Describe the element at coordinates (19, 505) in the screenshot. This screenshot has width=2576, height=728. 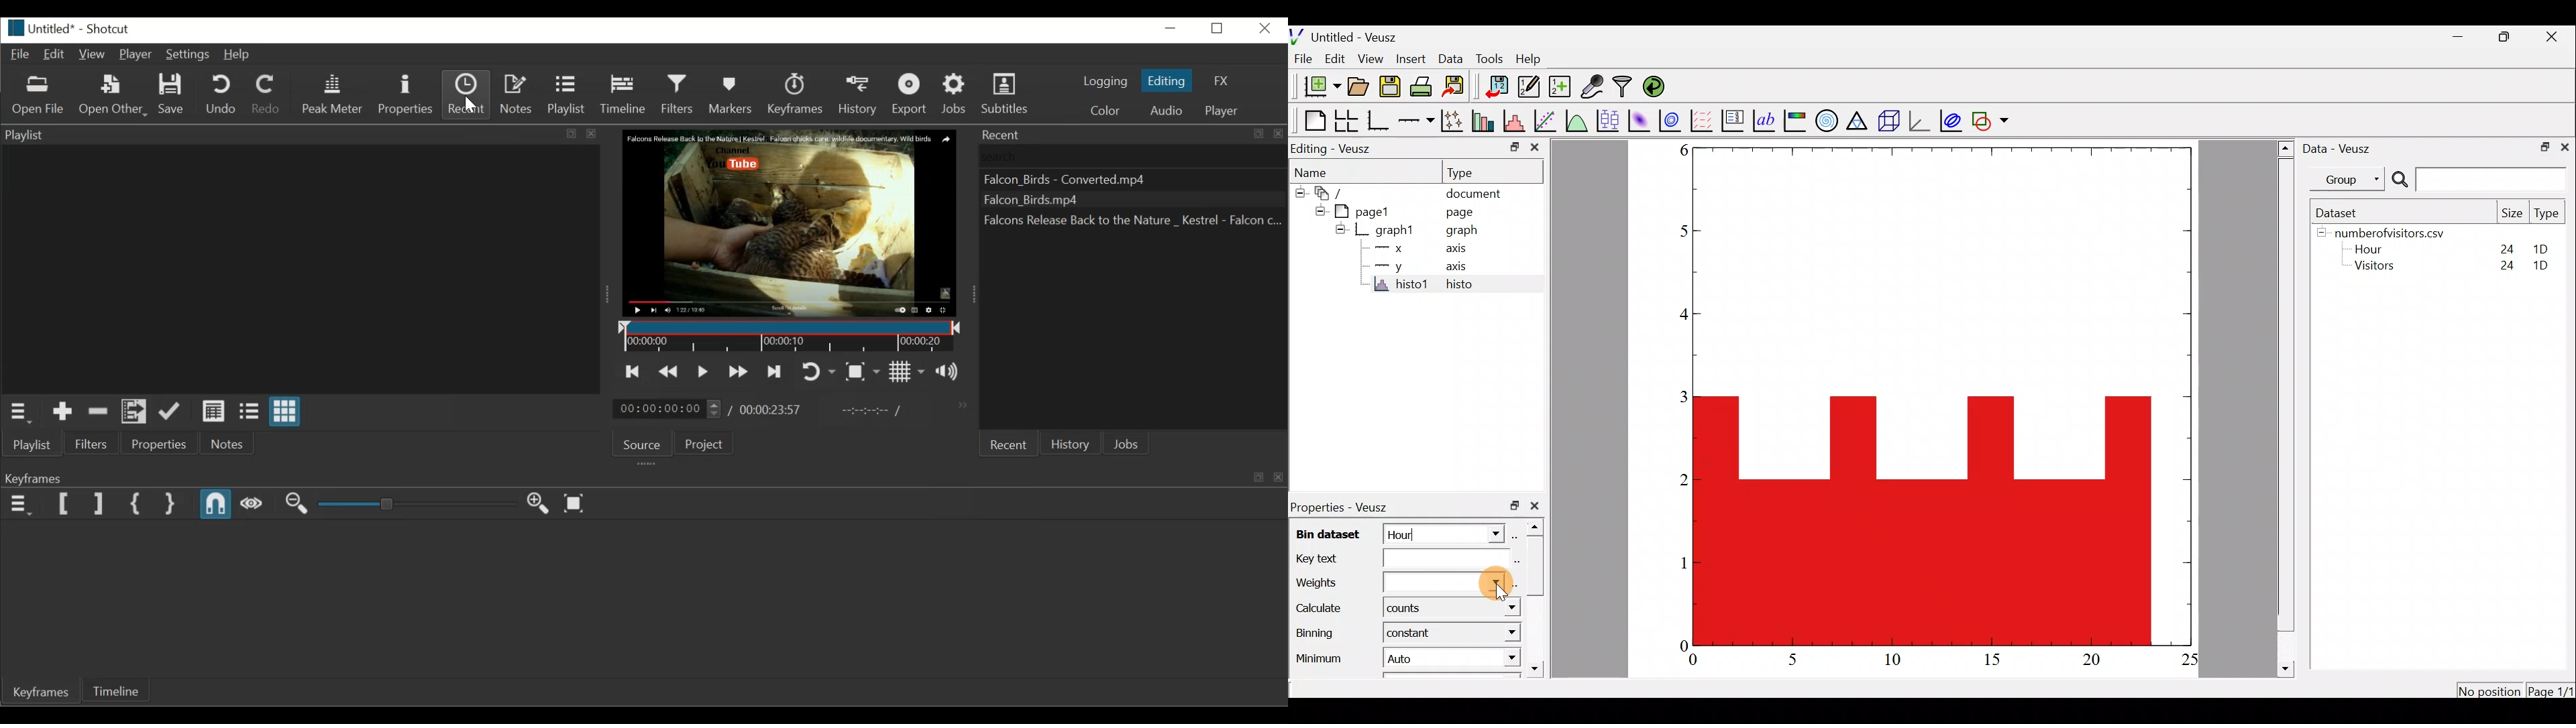
I see `Keyframe menu` at that location.